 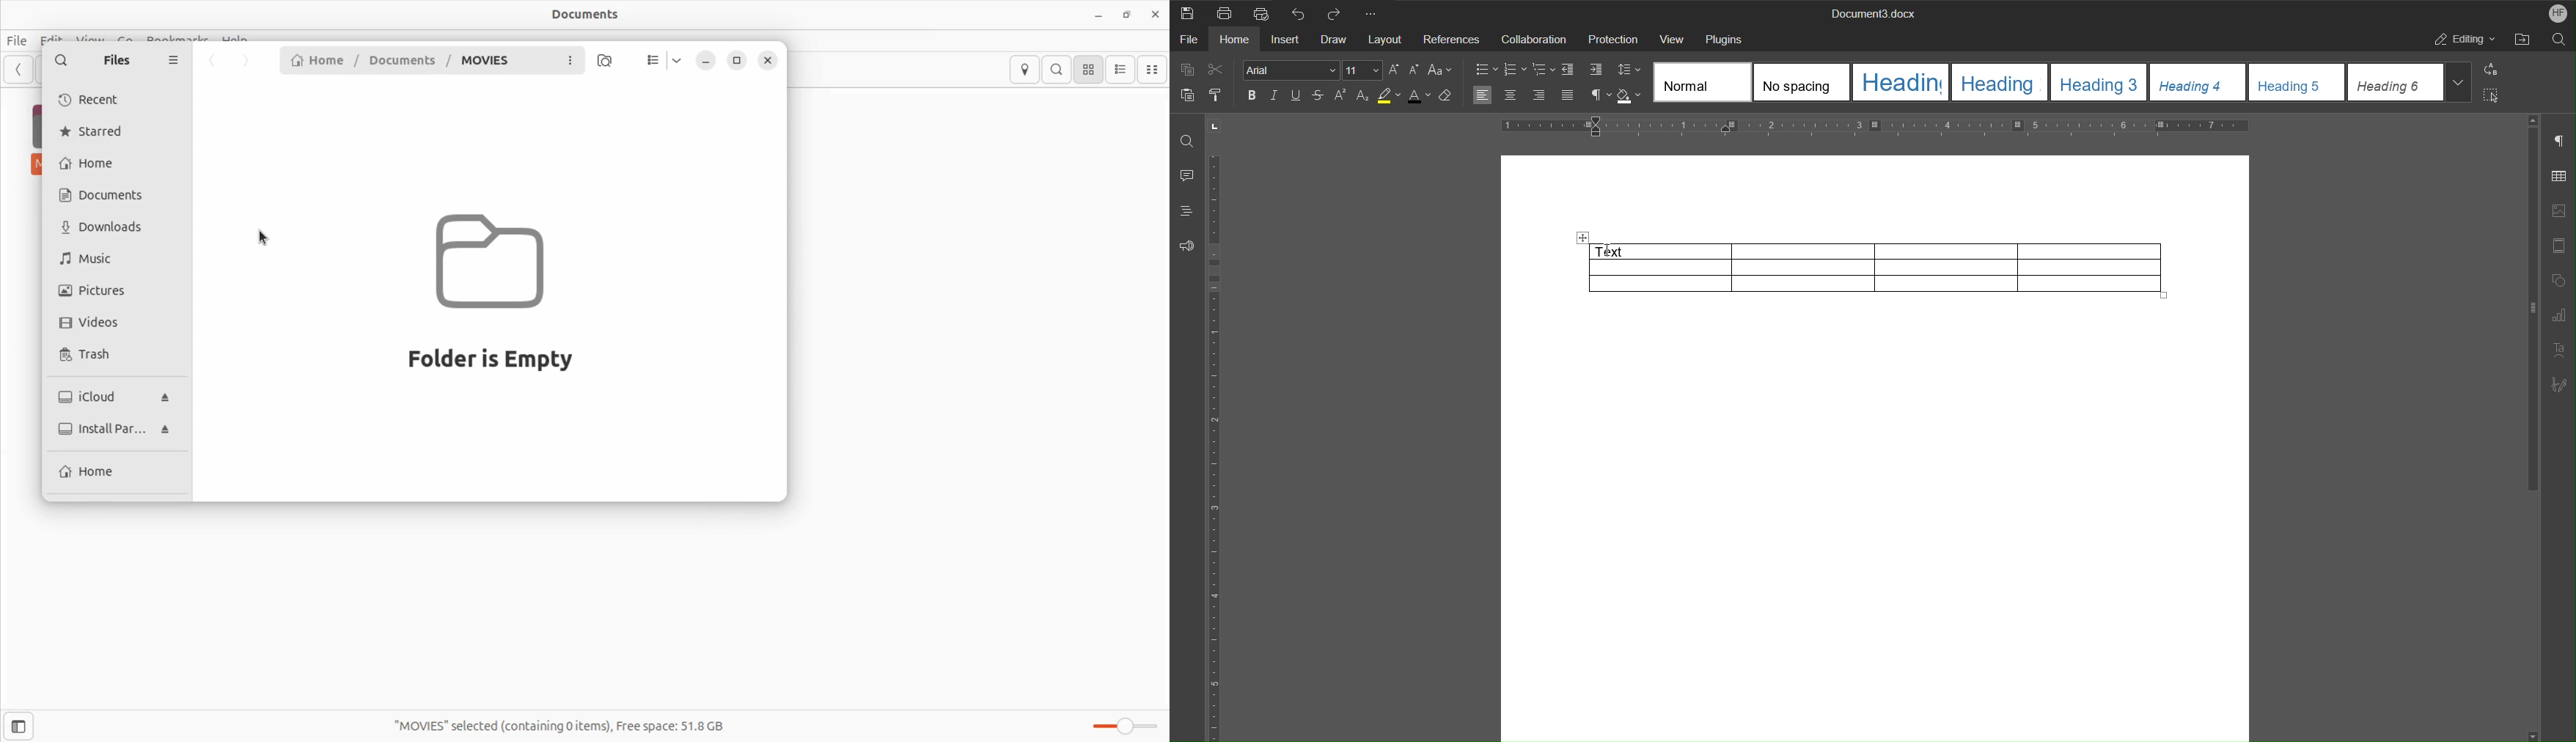 I want to click on Copy, so click(x=1188, y=70).